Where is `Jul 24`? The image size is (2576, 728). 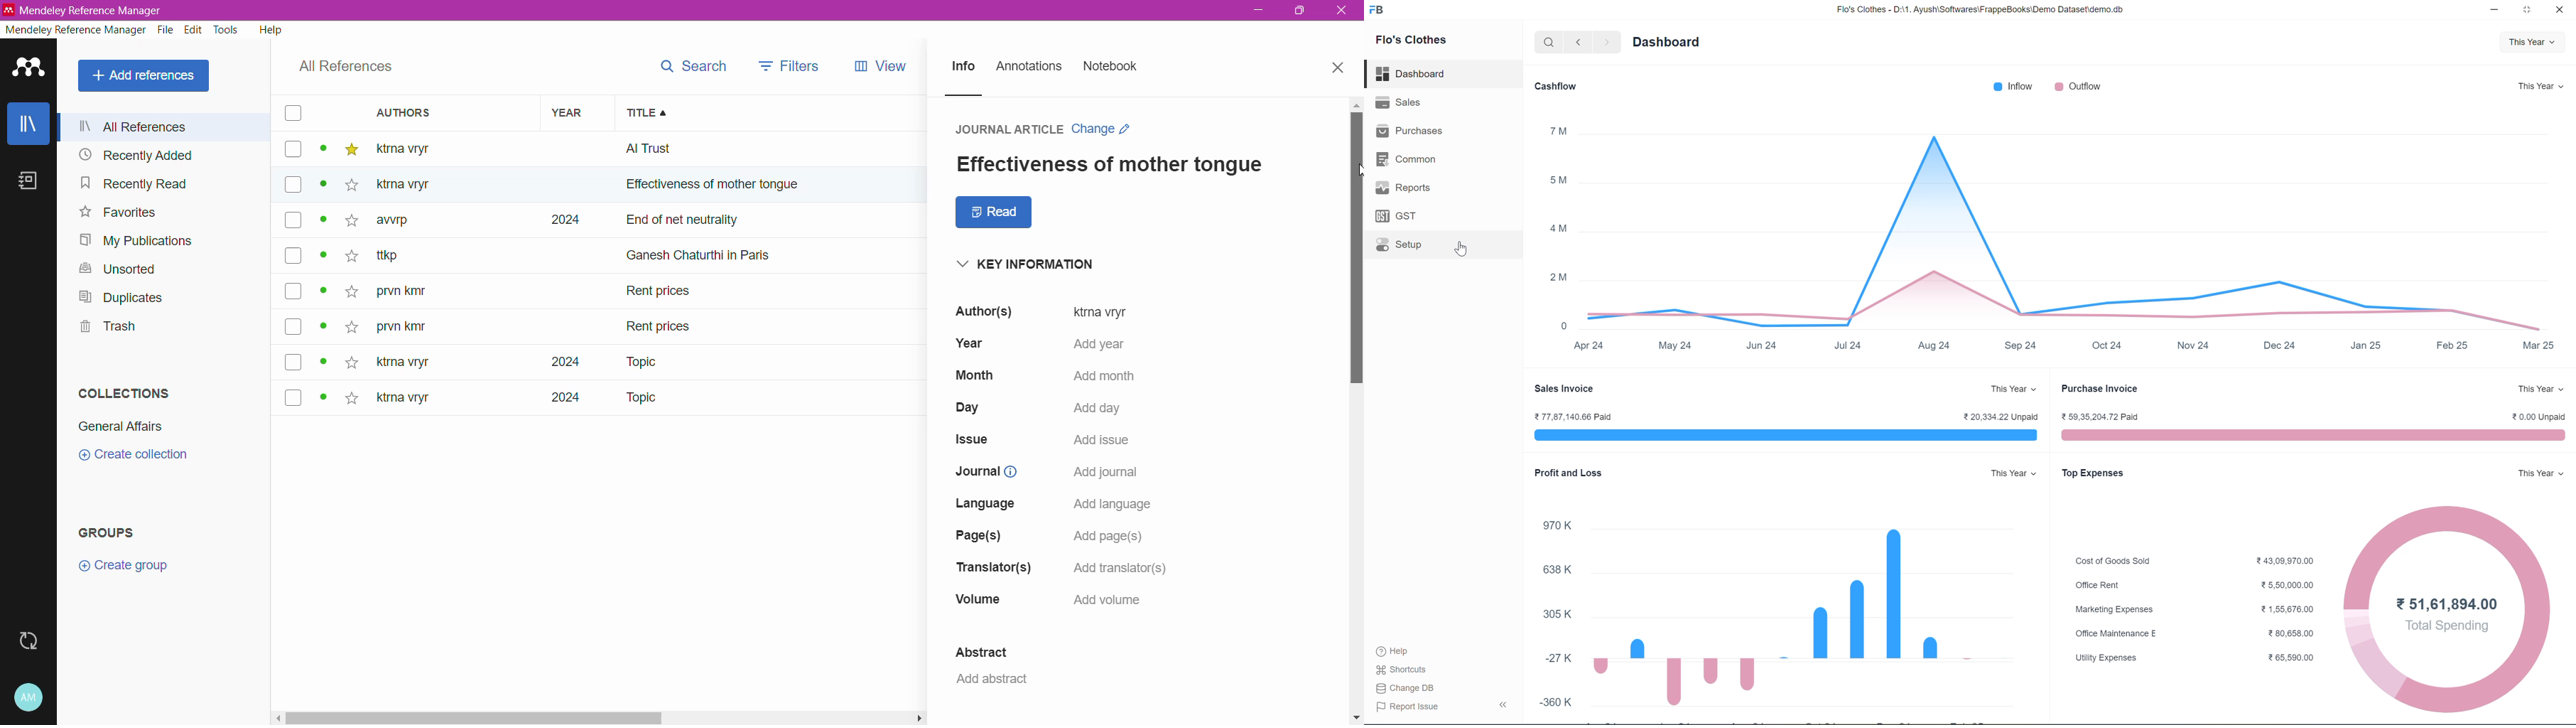 Jul 24 is located at coordinates (1847, 345).